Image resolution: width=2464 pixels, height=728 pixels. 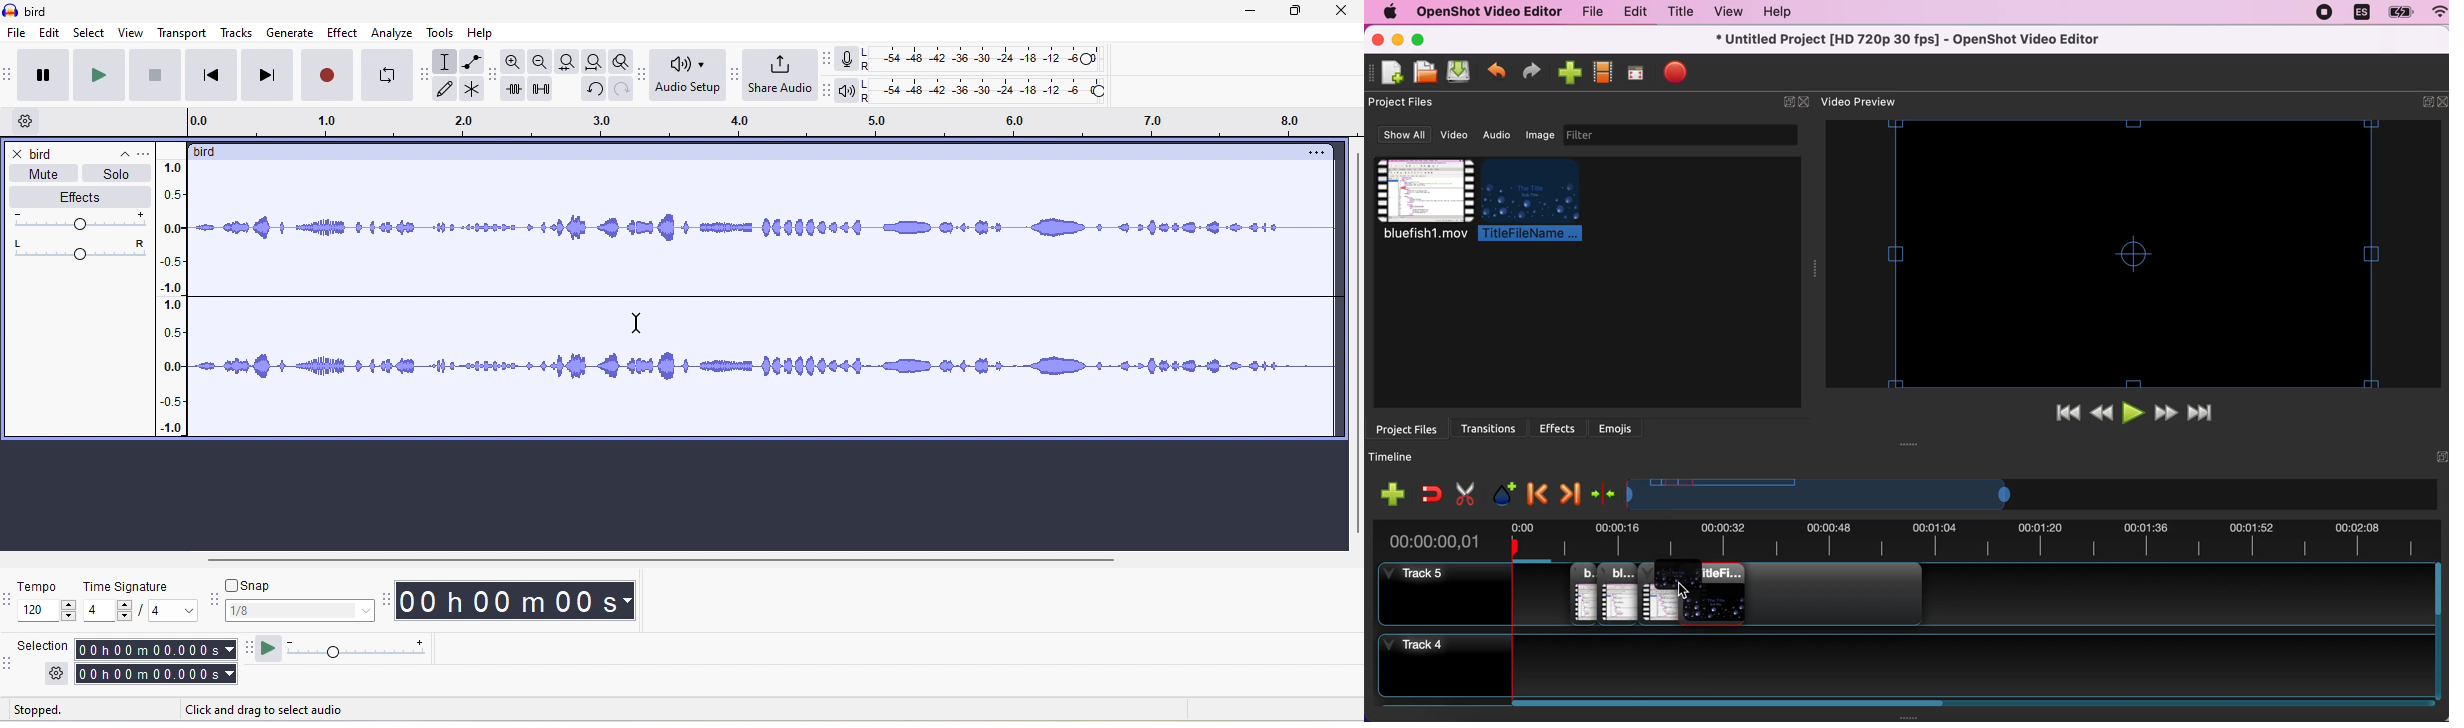 I want to click on timer, so click(x=515, y=600).